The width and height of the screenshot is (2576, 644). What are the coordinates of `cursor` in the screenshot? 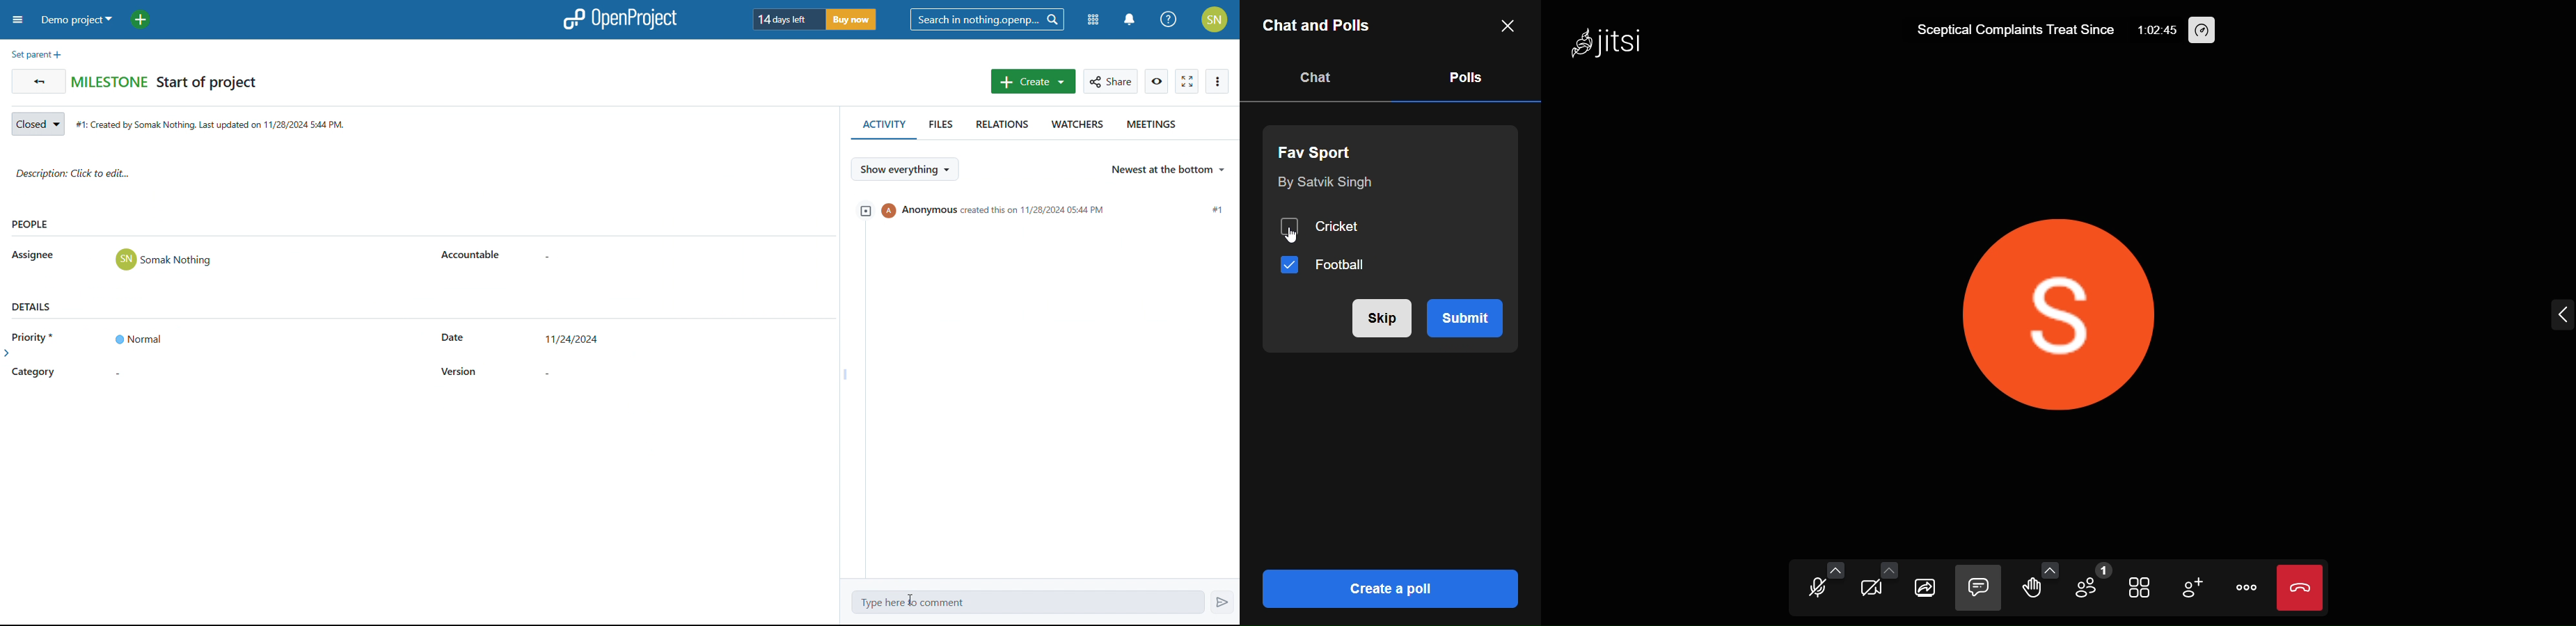 It's located at (909, 598).